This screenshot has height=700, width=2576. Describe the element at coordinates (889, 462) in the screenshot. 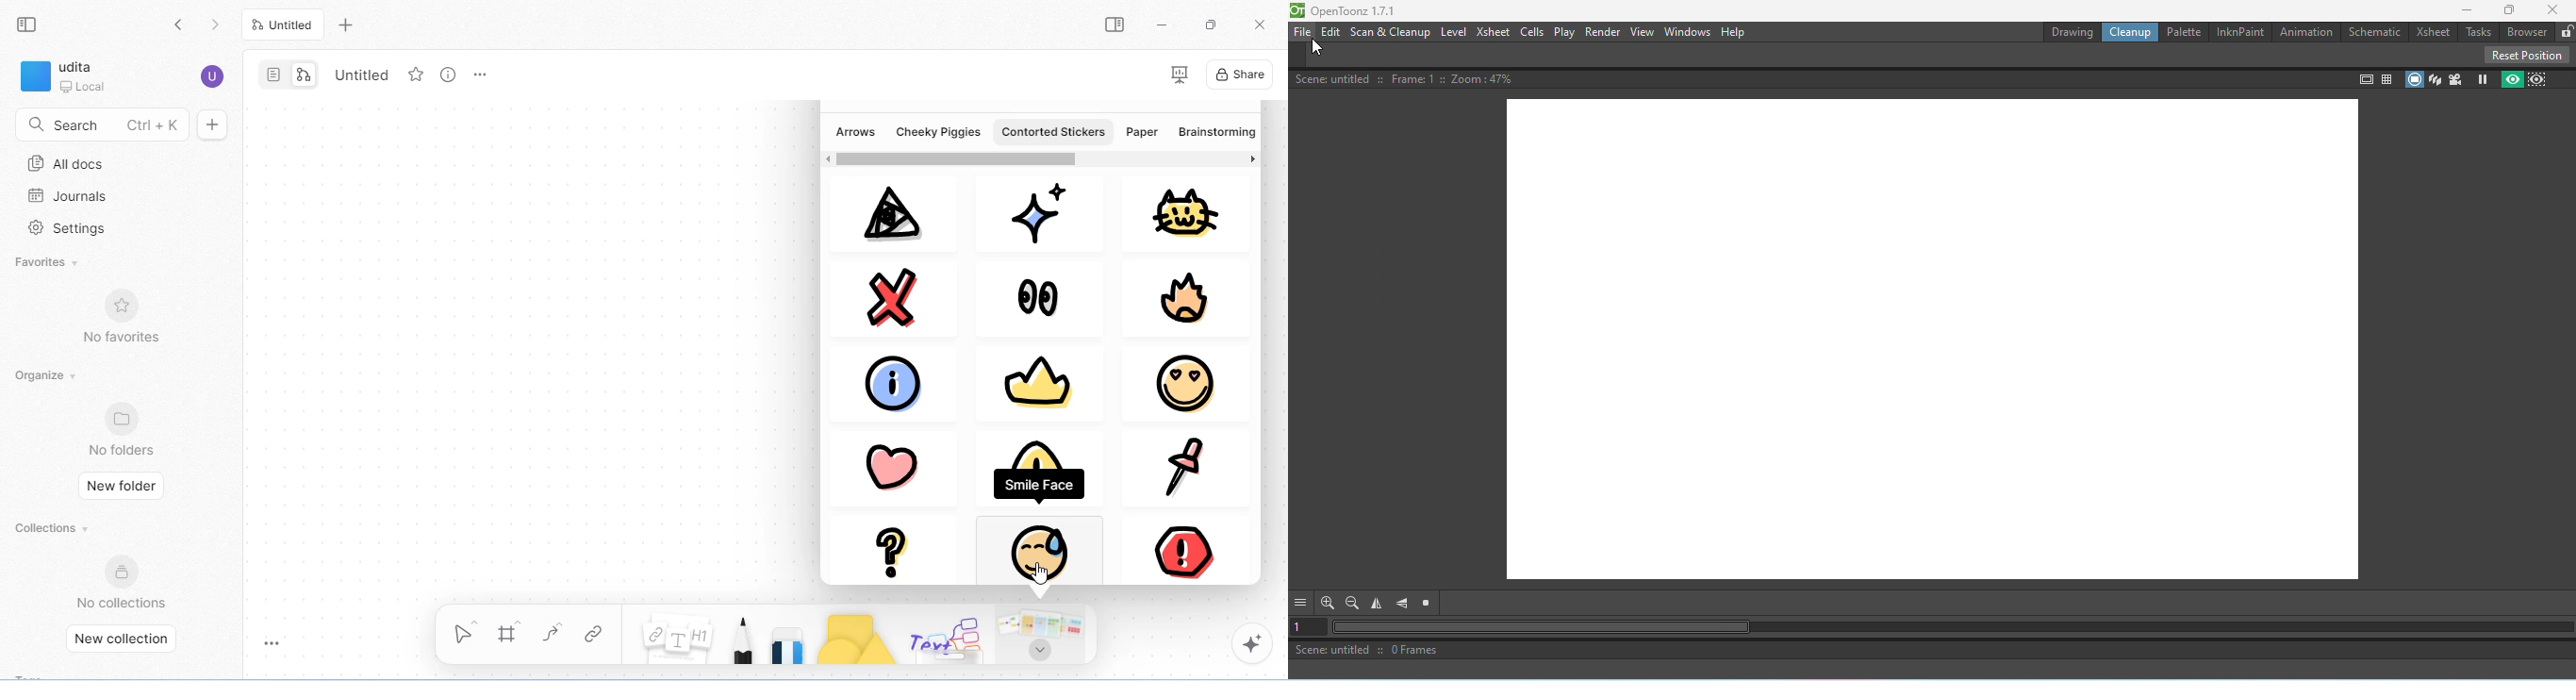

I see `love` at that location.